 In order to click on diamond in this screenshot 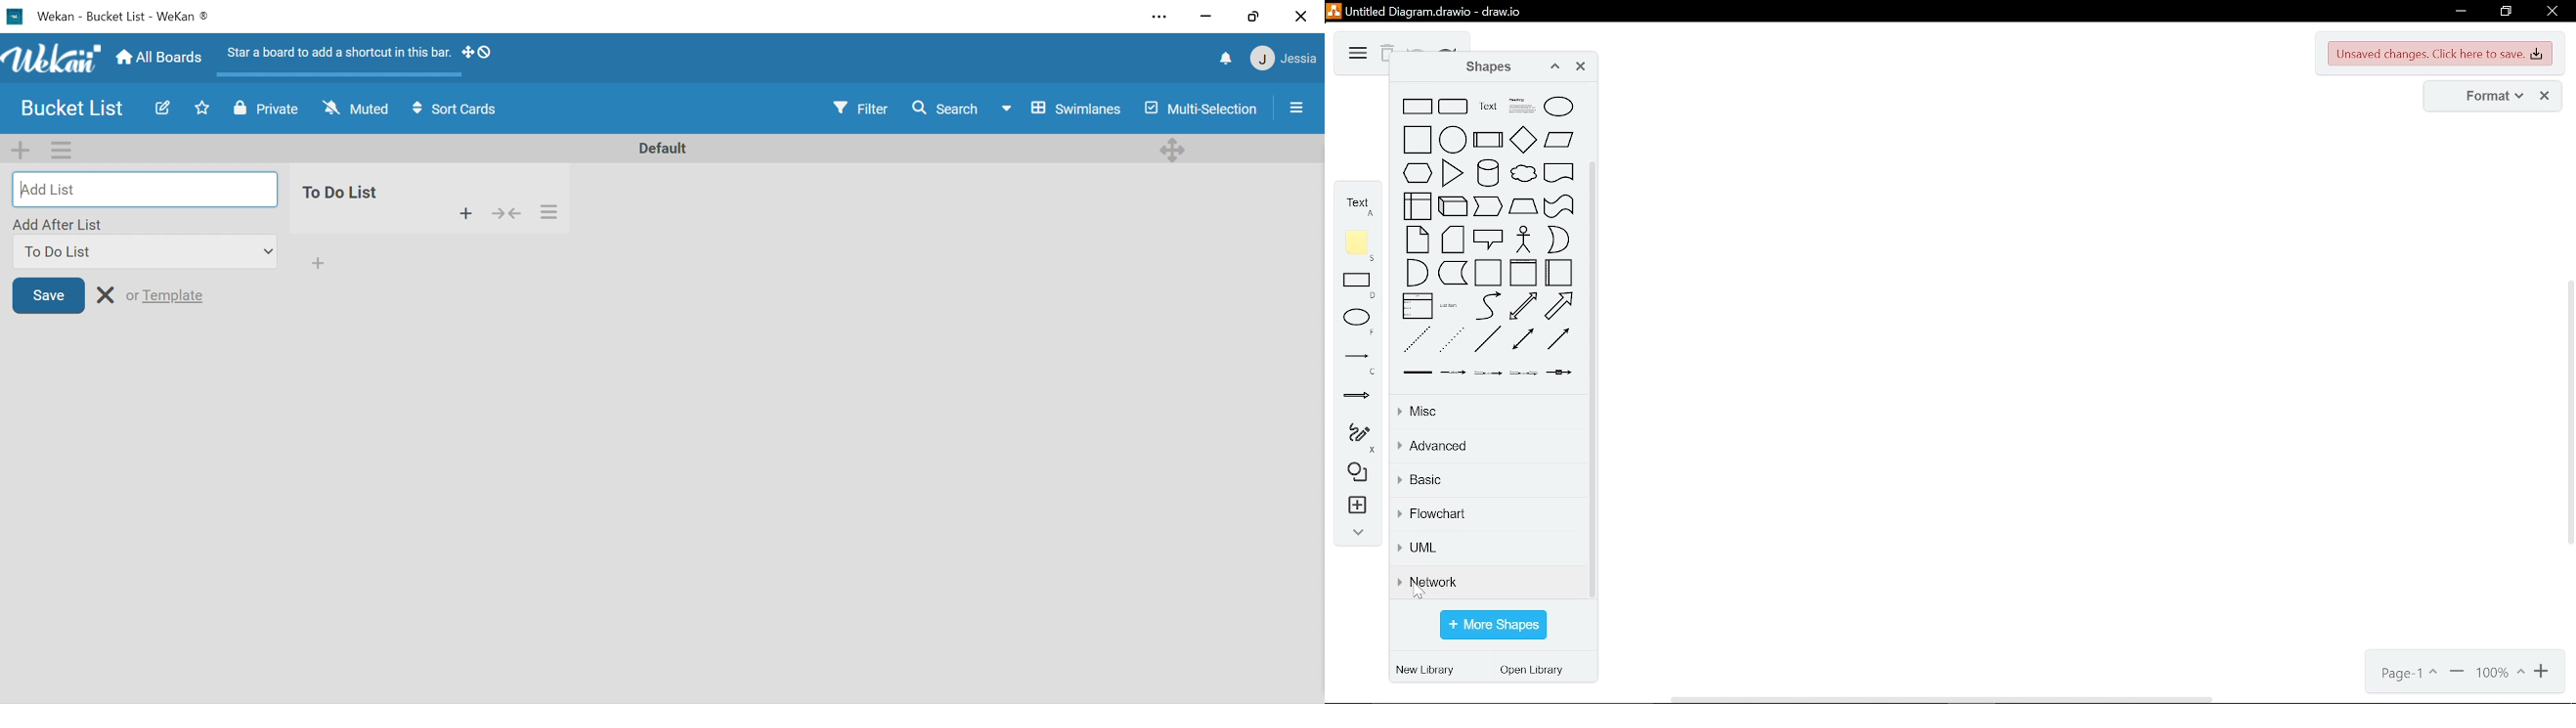, I will do `click(1523, 139)`.